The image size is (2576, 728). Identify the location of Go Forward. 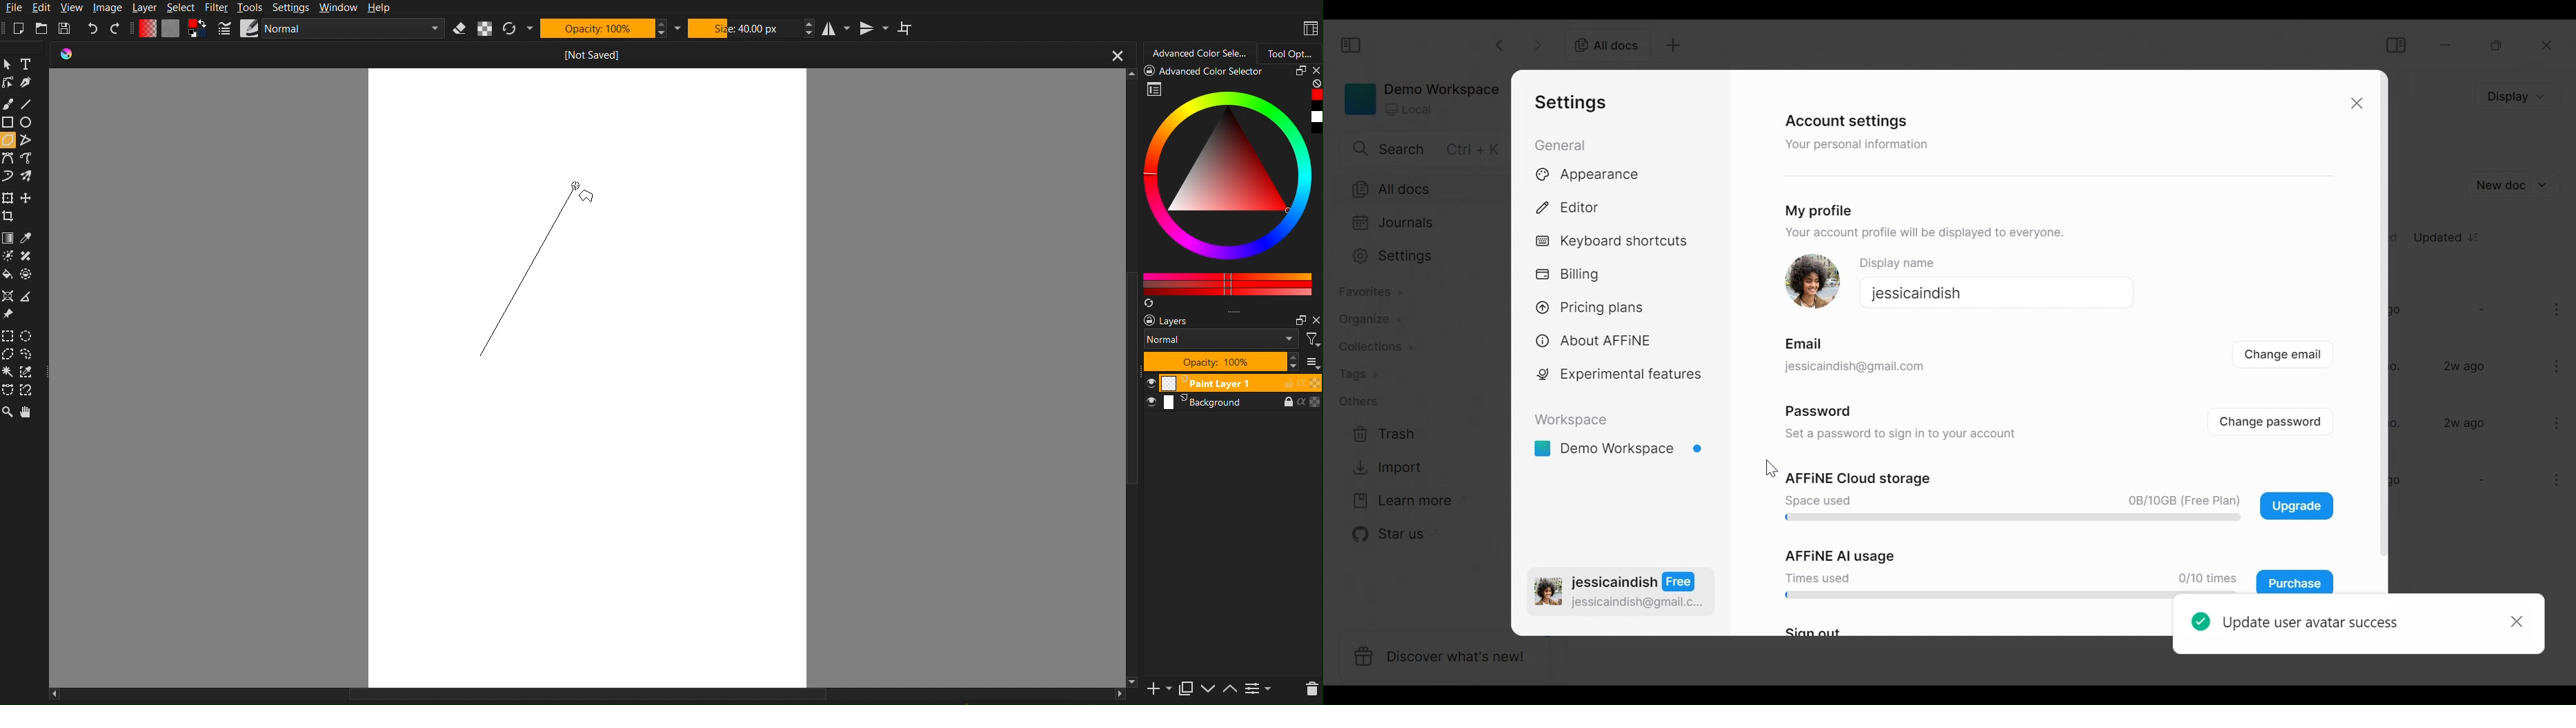
(1535, 45).